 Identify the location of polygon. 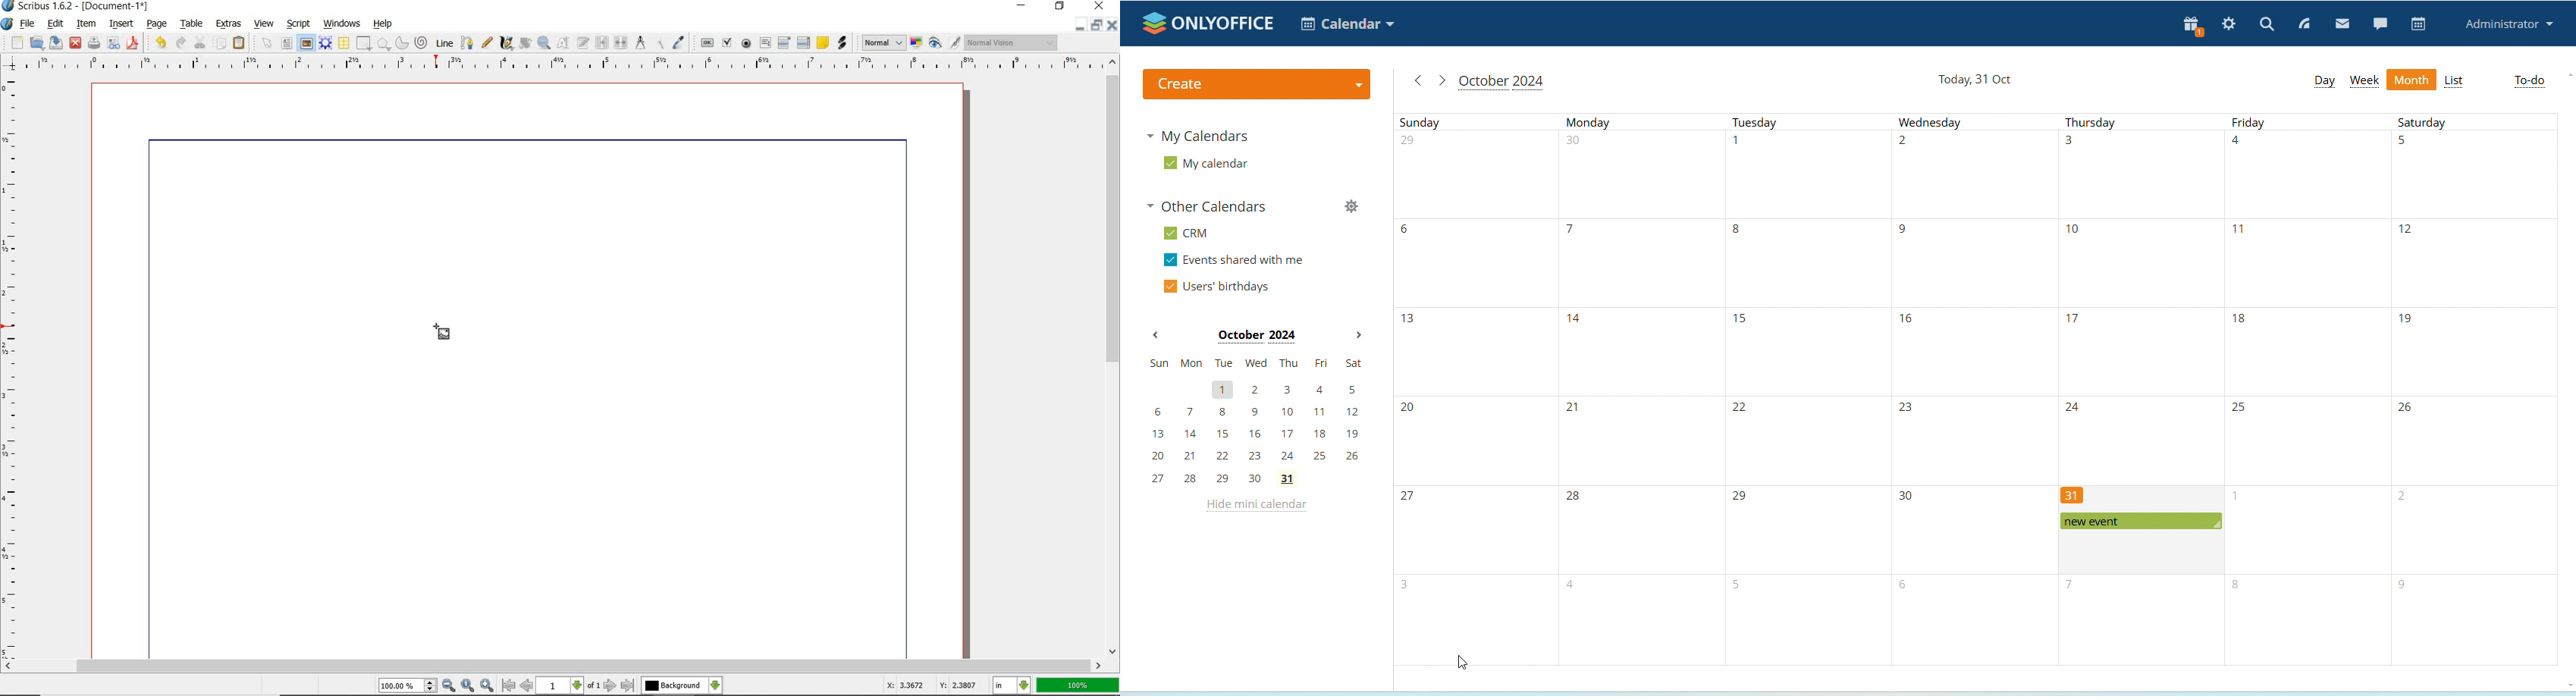
(384, 43).